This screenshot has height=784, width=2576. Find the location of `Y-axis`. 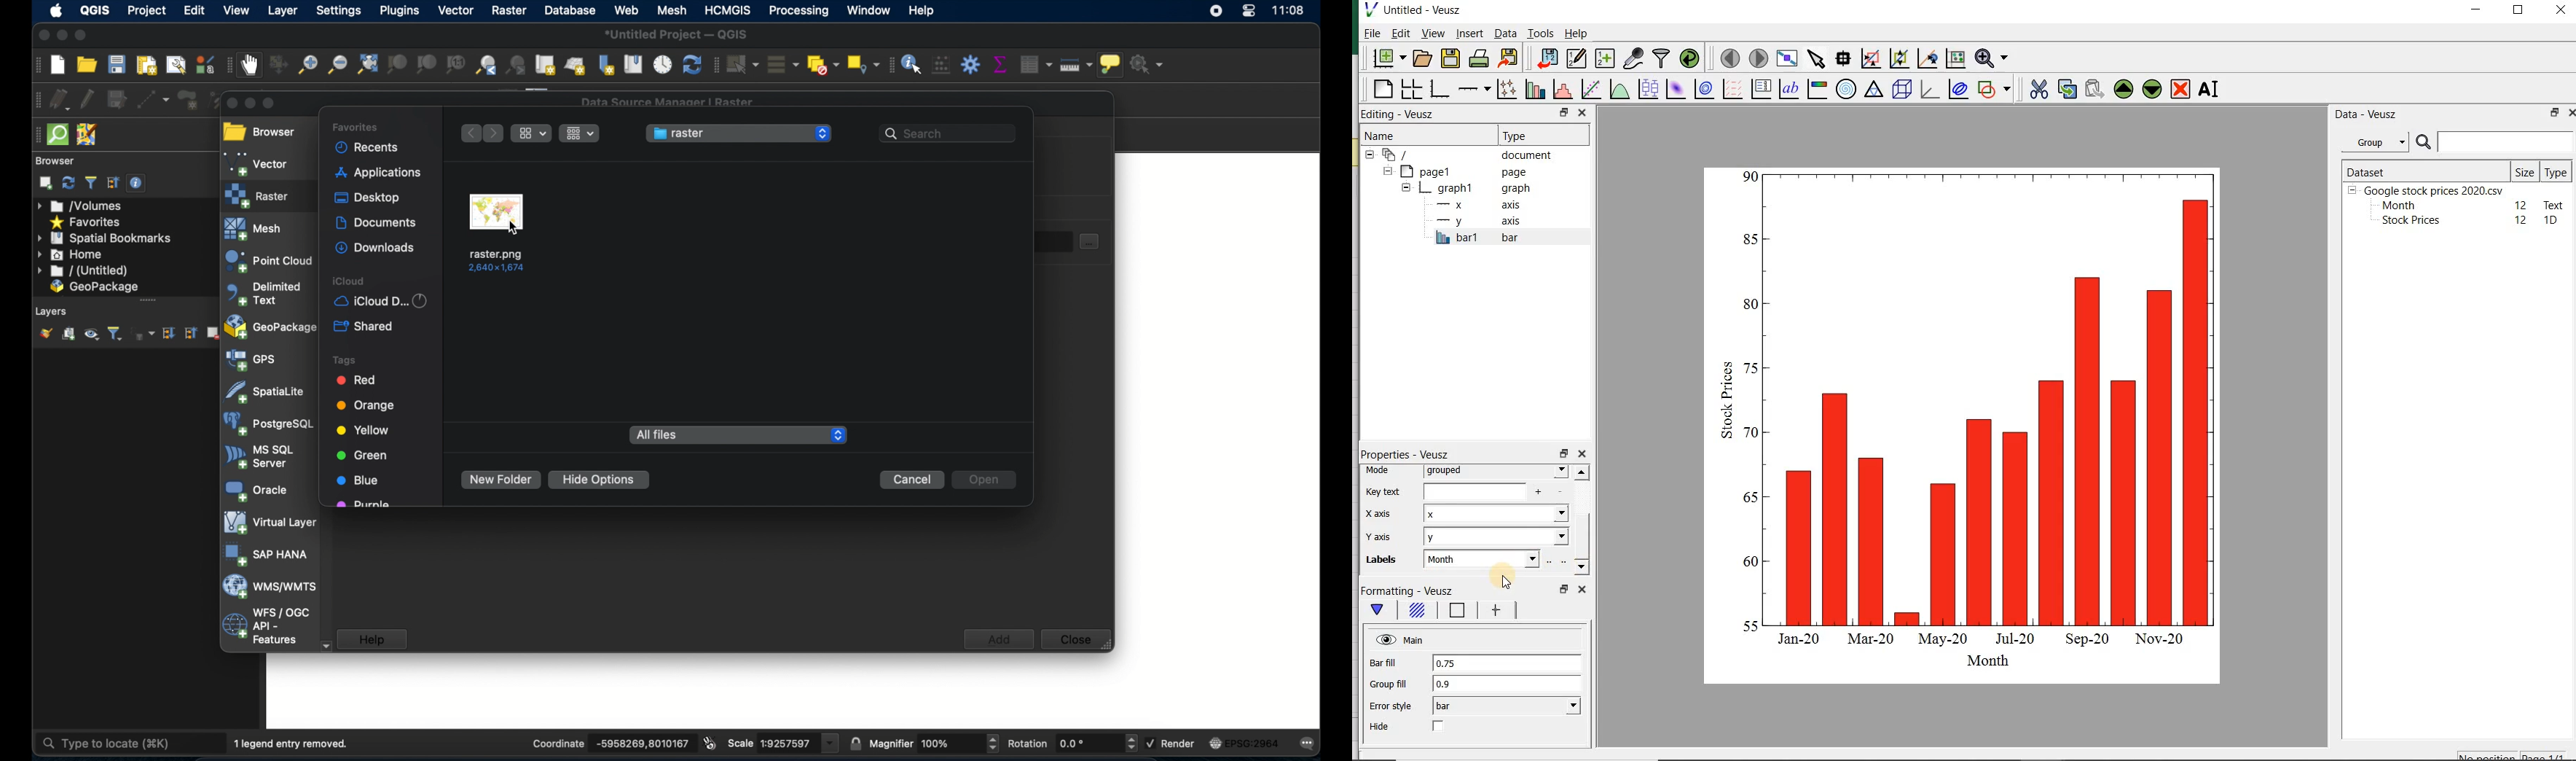

Y-axis is located at coordinates (1381, 538).